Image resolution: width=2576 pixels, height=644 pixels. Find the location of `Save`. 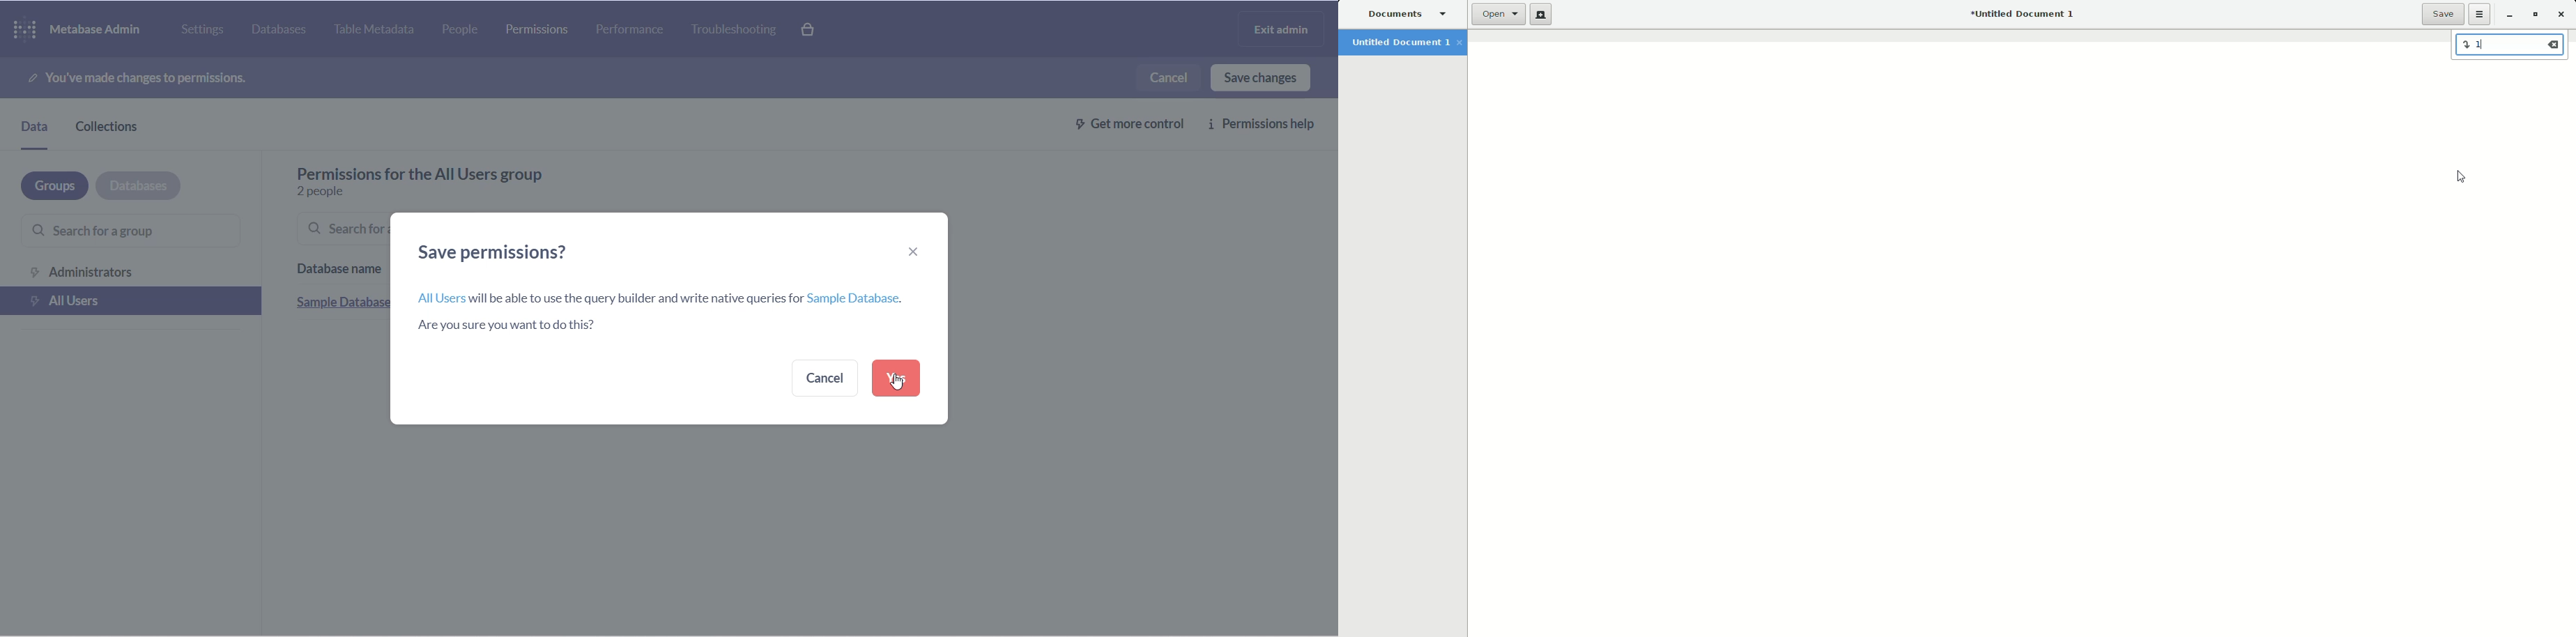

Save is located at coordinates (2442, 14).